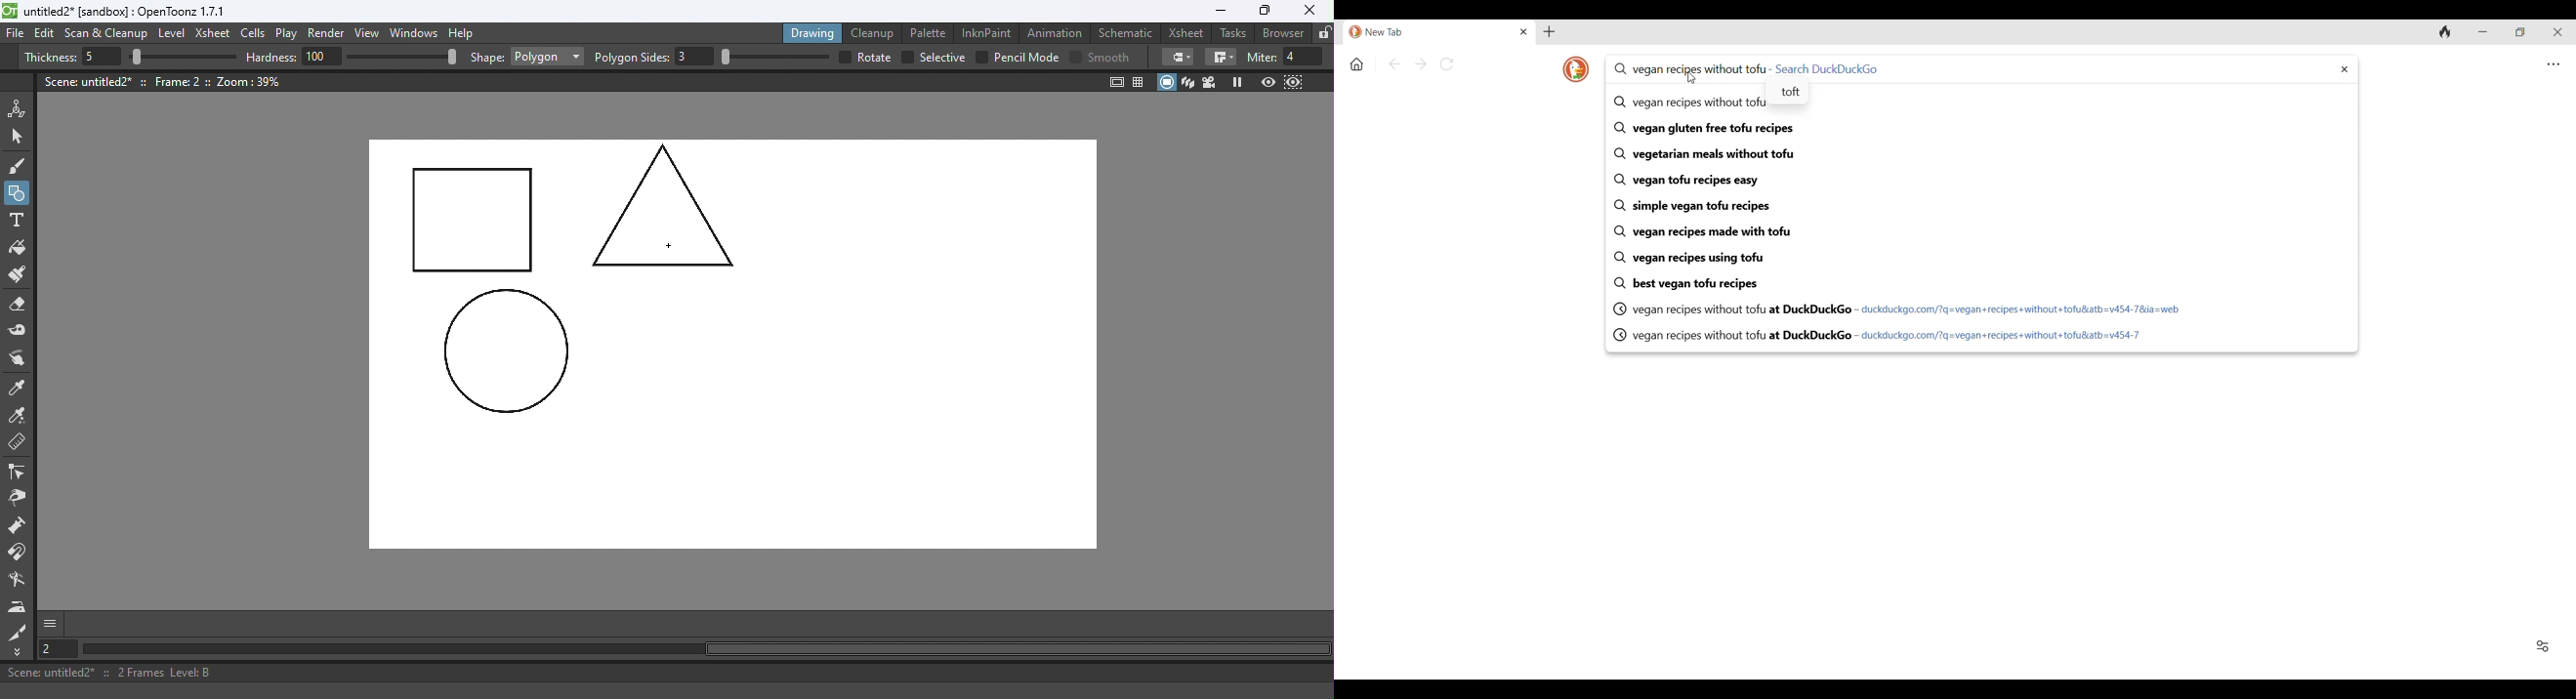 This screenshot has height=700, width=2576. I want to click on hardness, so click(273, 57).